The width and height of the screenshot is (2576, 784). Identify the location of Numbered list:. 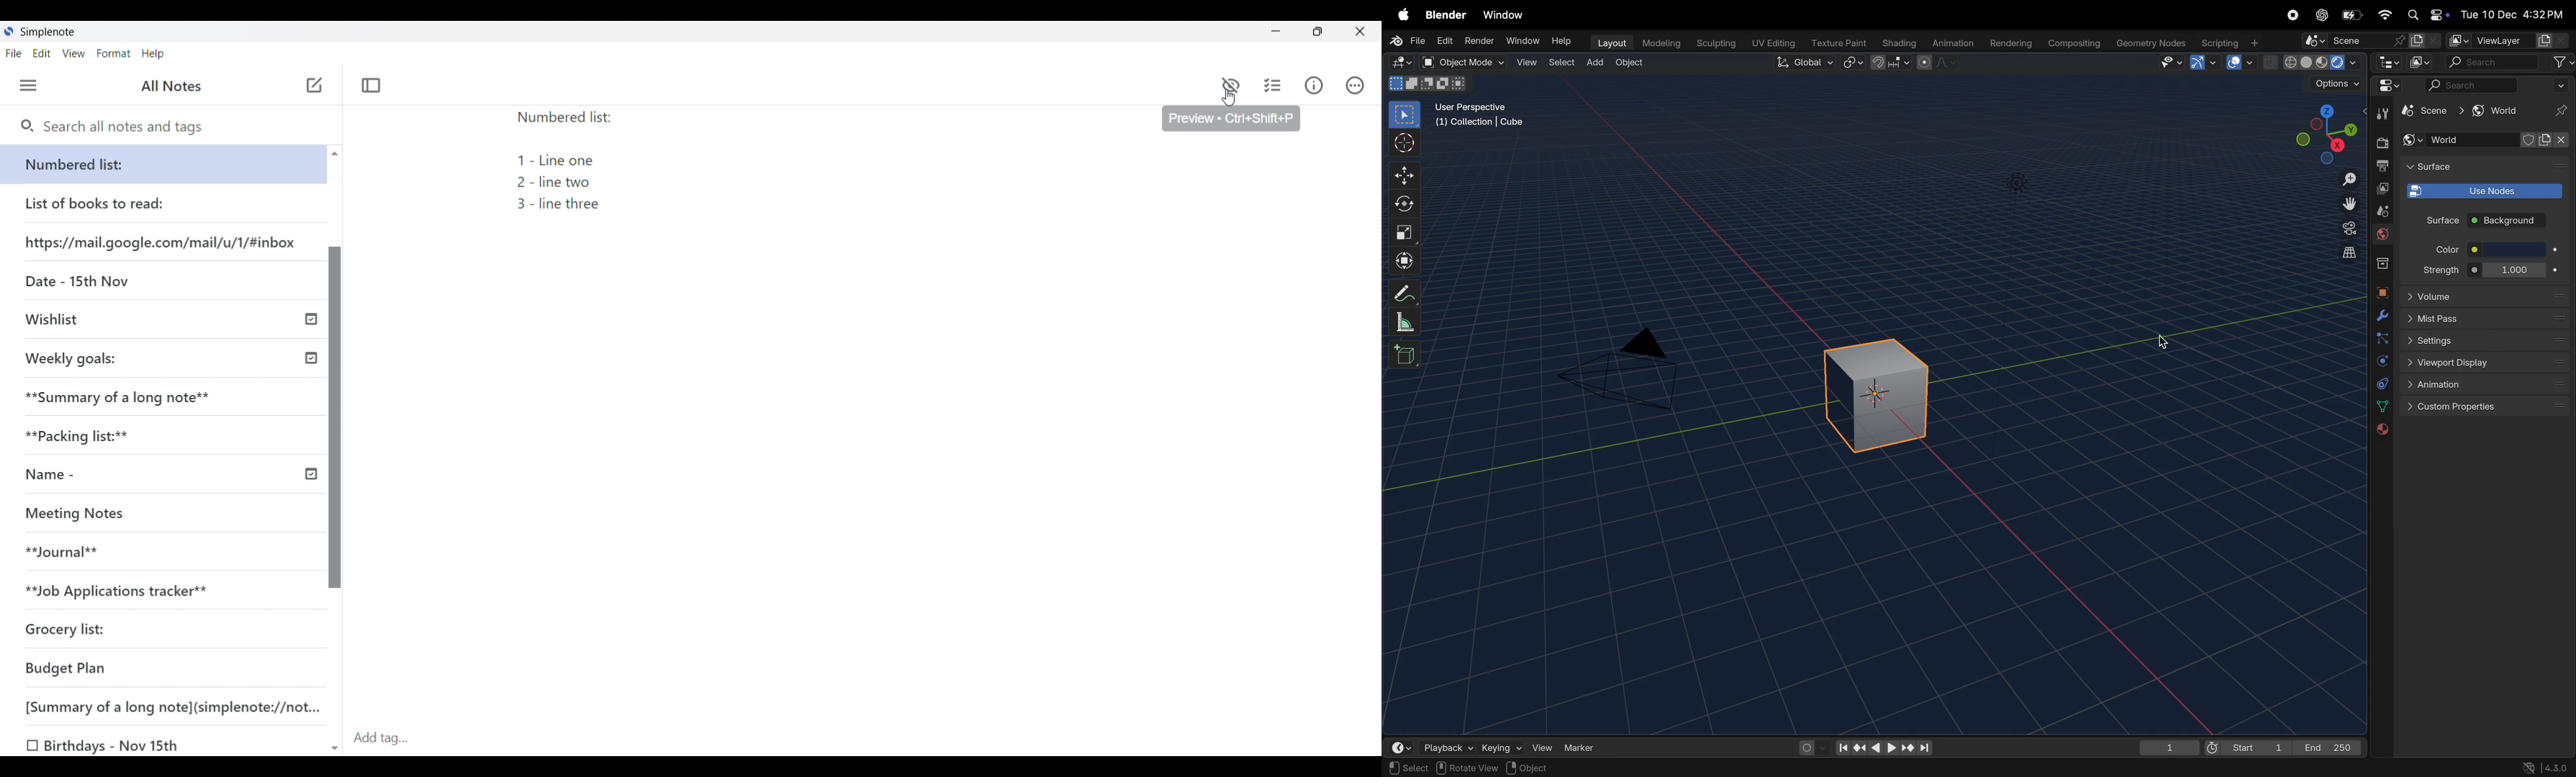
(569, 118).